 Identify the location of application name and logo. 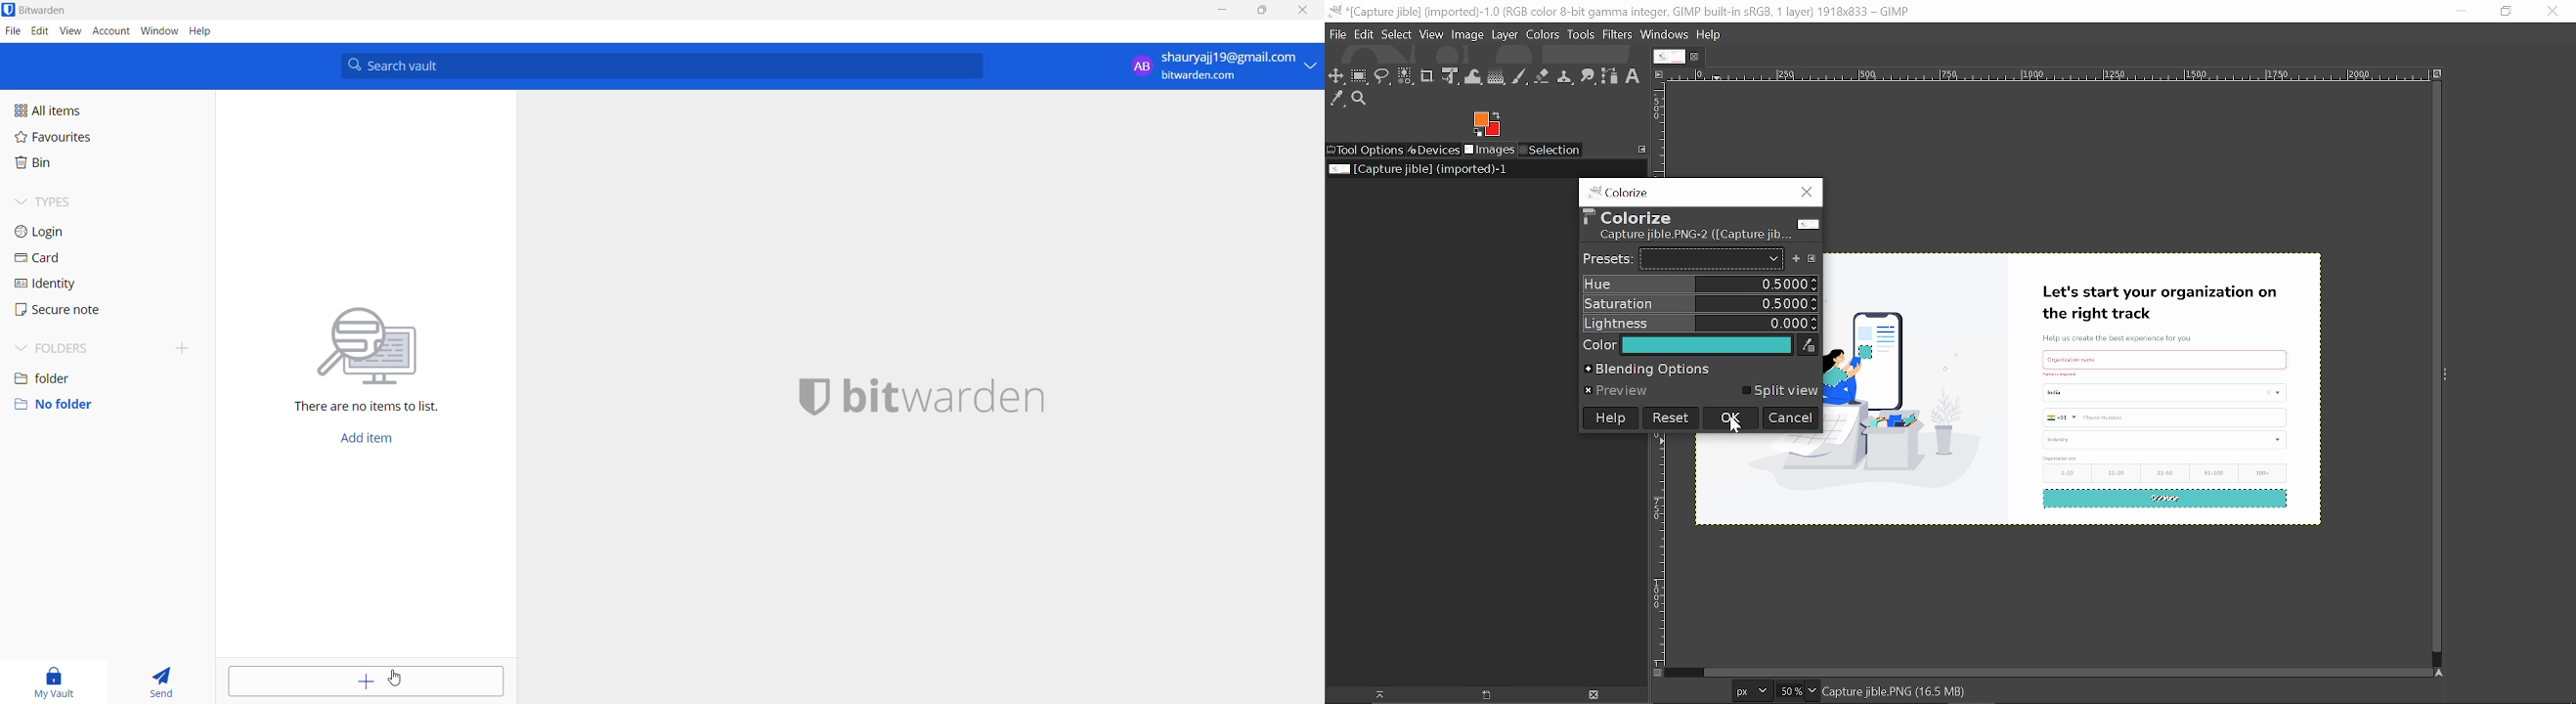
(921, 400).